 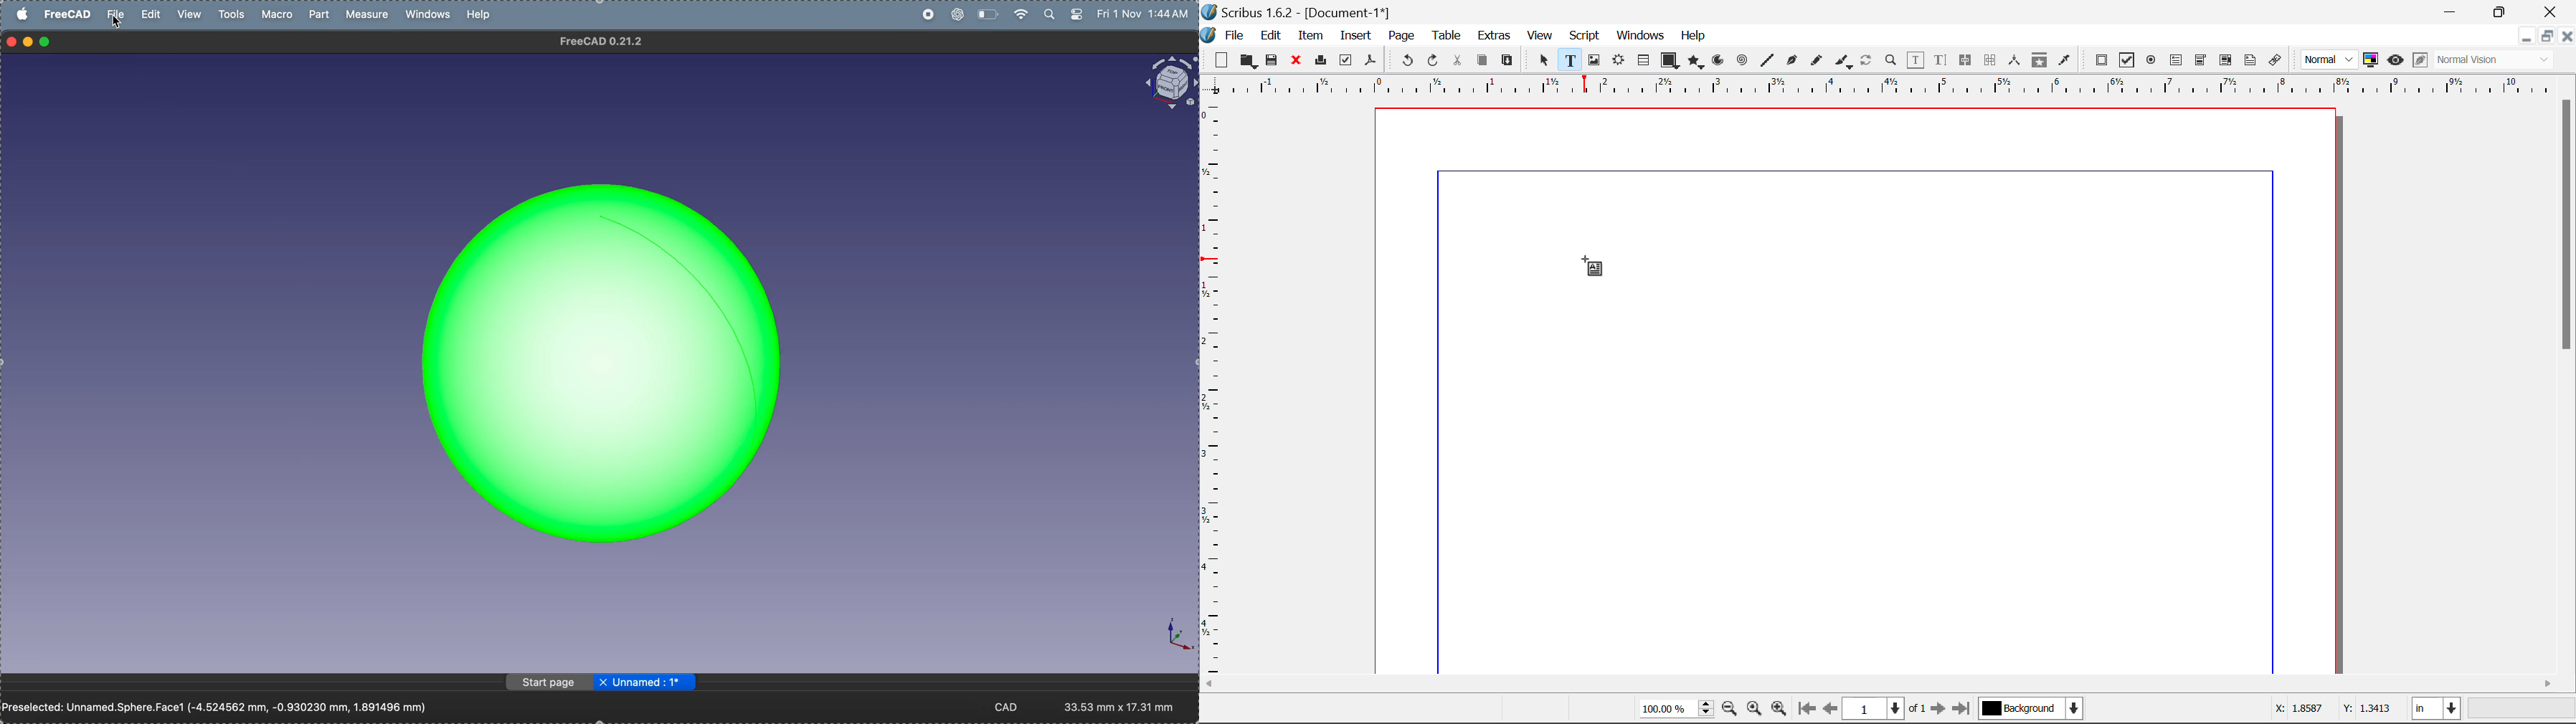 What do you see at coordinates (929, 15) in the screenshot?
I see `record` at bounding box center [929, 15].